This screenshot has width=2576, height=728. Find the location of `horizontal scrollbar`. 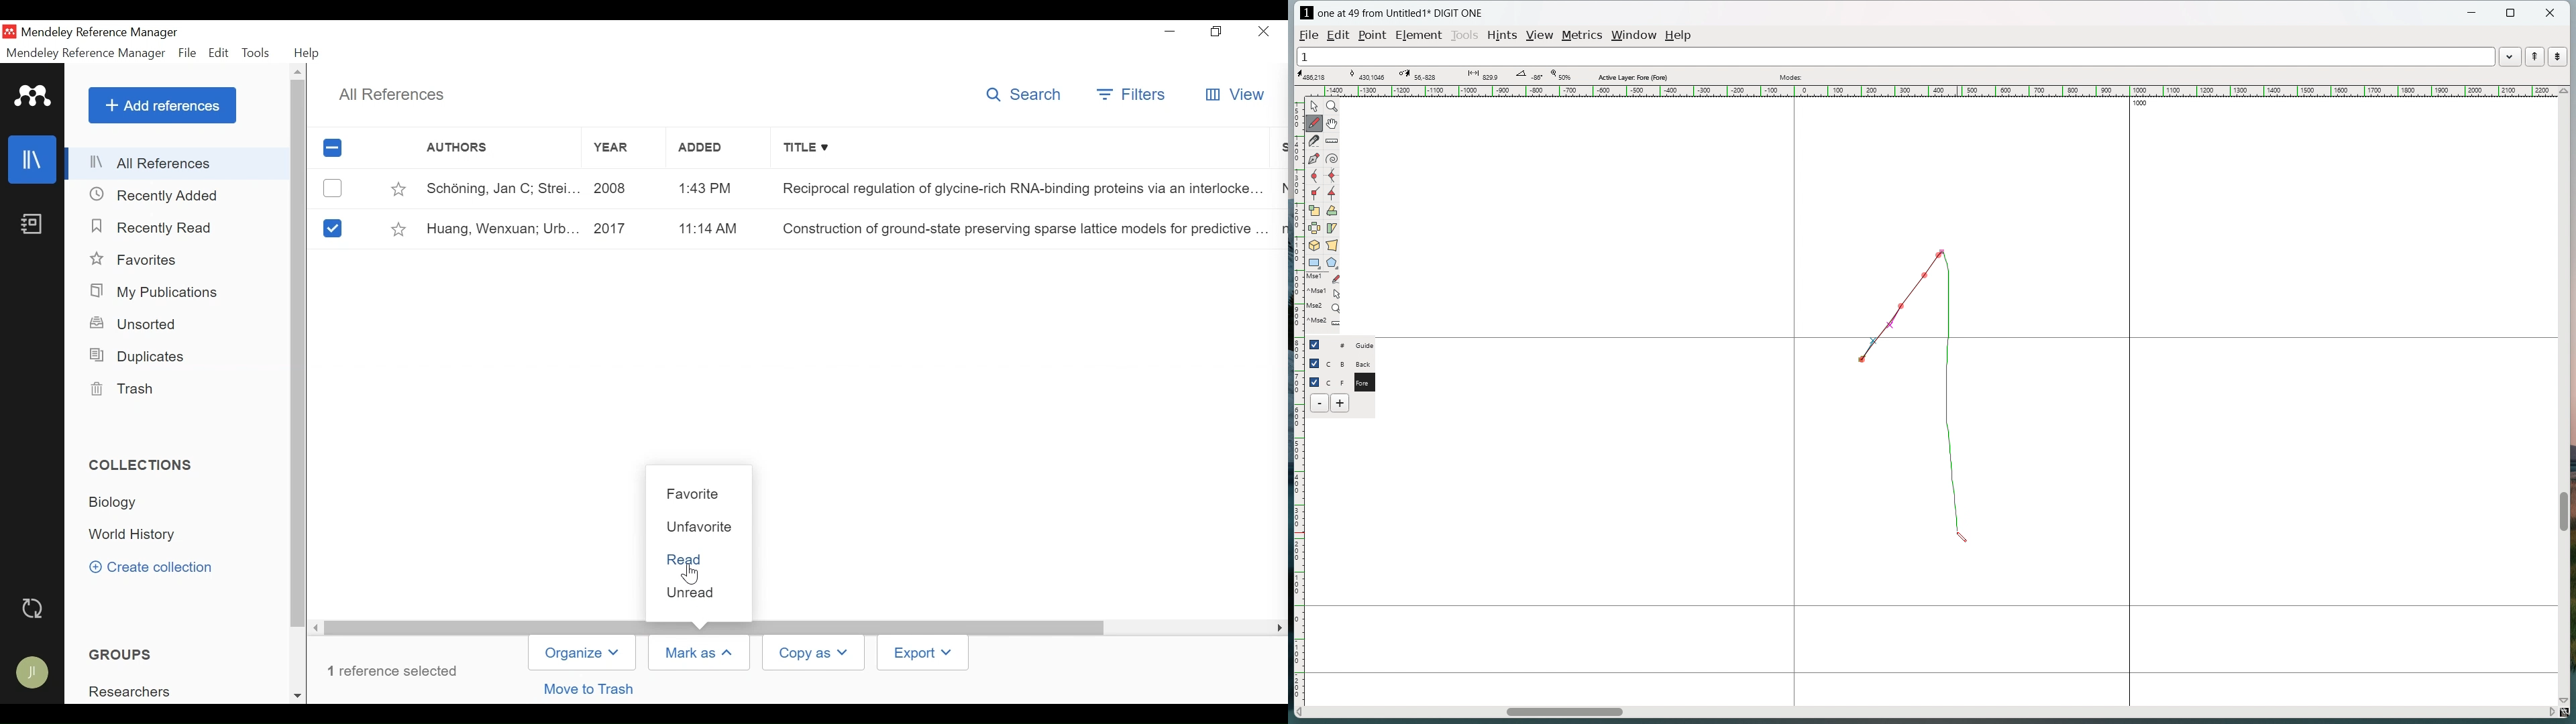

horizontal scrollbar is located at coordinates (1564, 714).